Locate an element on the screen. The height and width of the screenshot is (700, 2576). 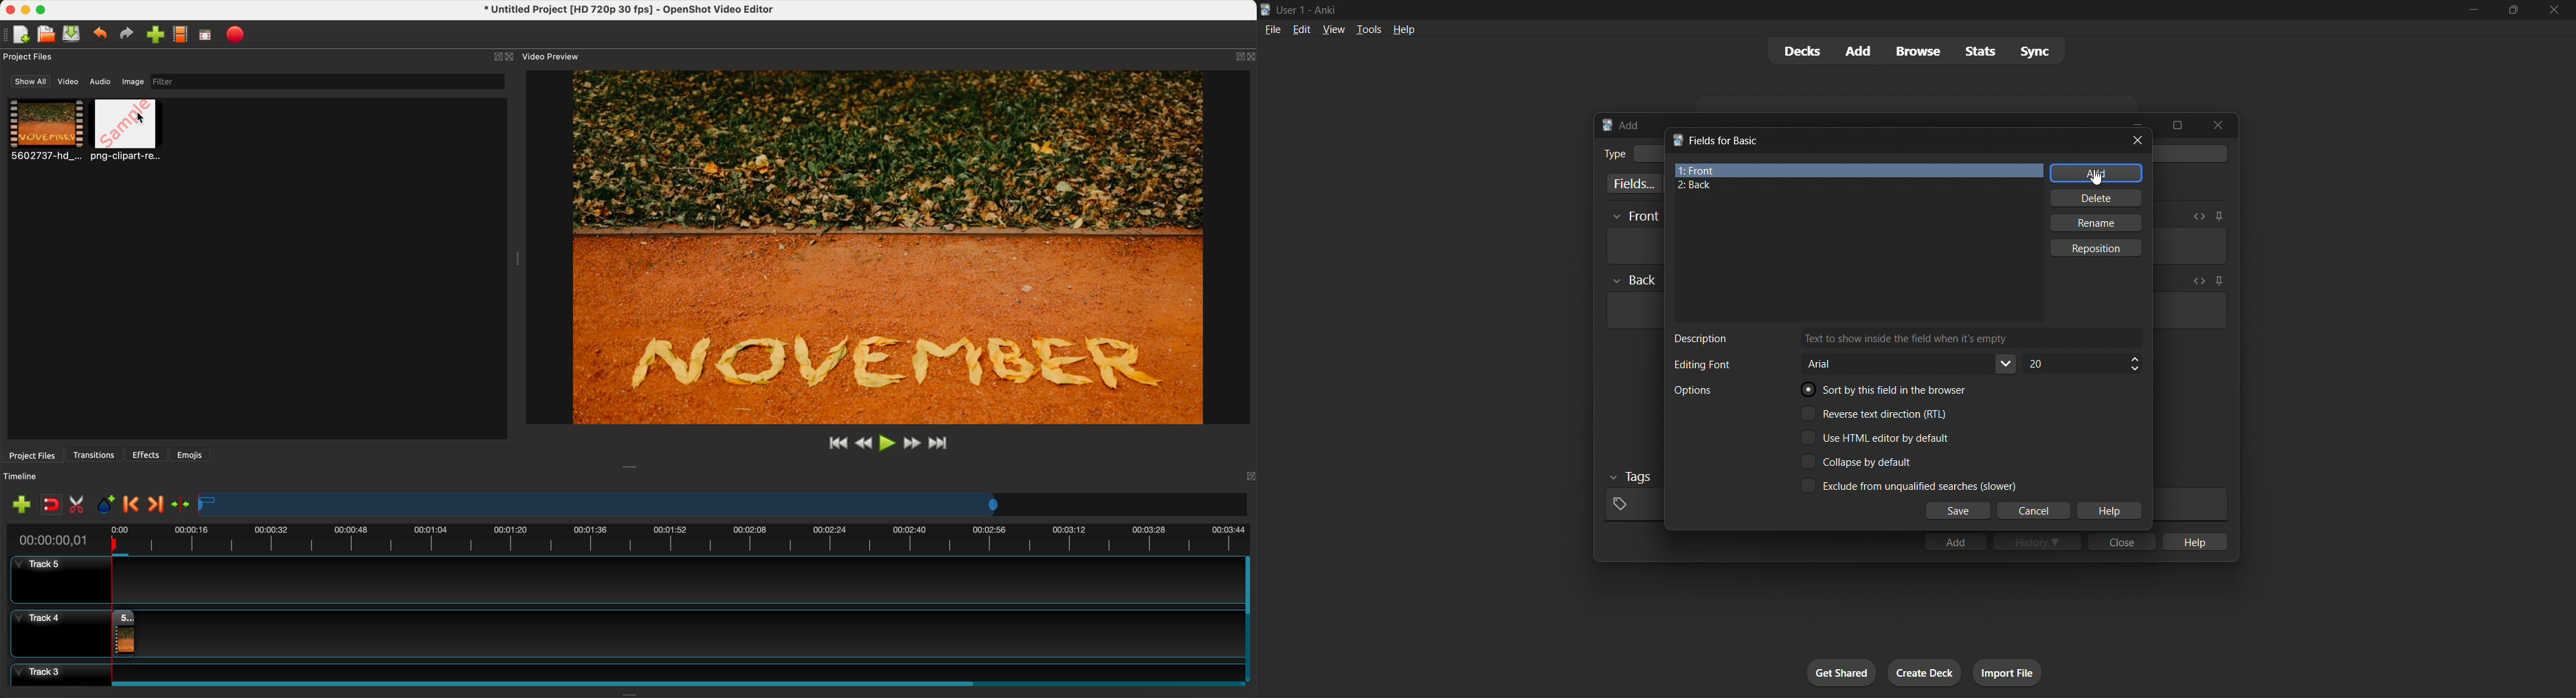
maximize is located at coordinates (45, 9).